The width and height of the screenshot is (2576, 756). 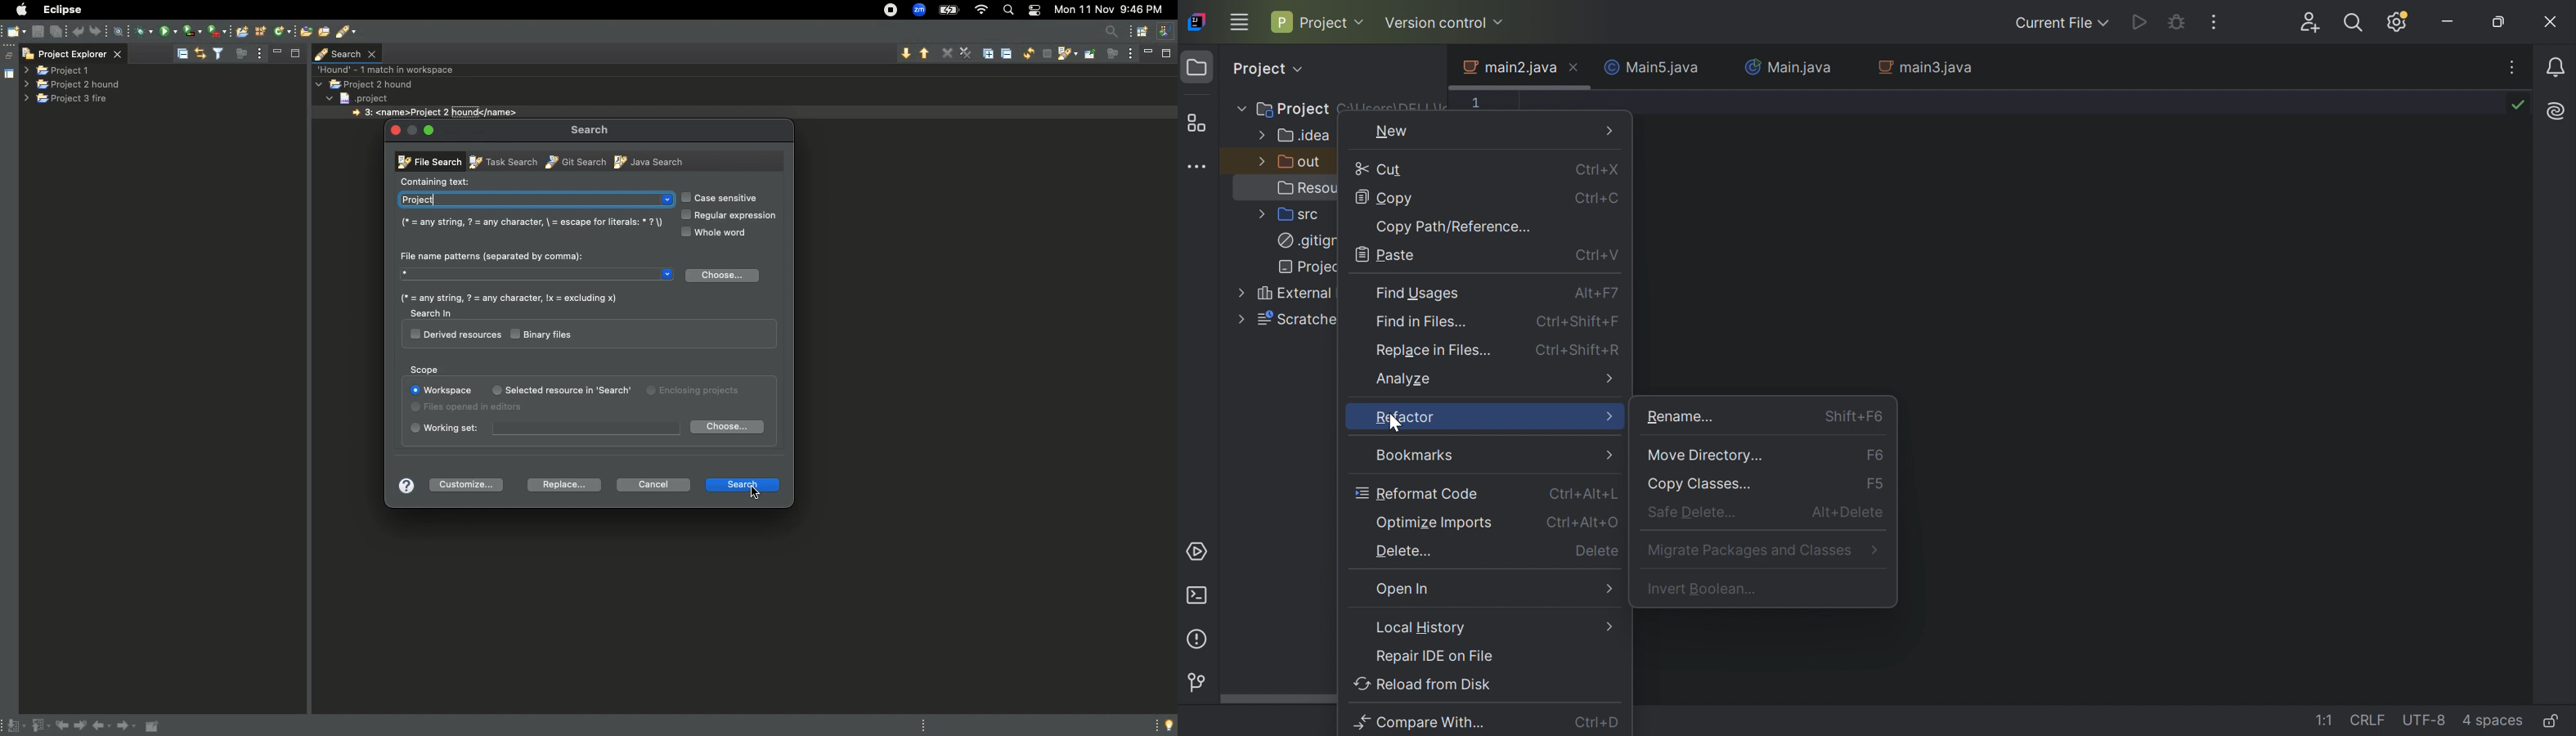 What do you see at coordinates (263, 53) in the screenshot?
I see `view menu` at bounding box center [263, 53].